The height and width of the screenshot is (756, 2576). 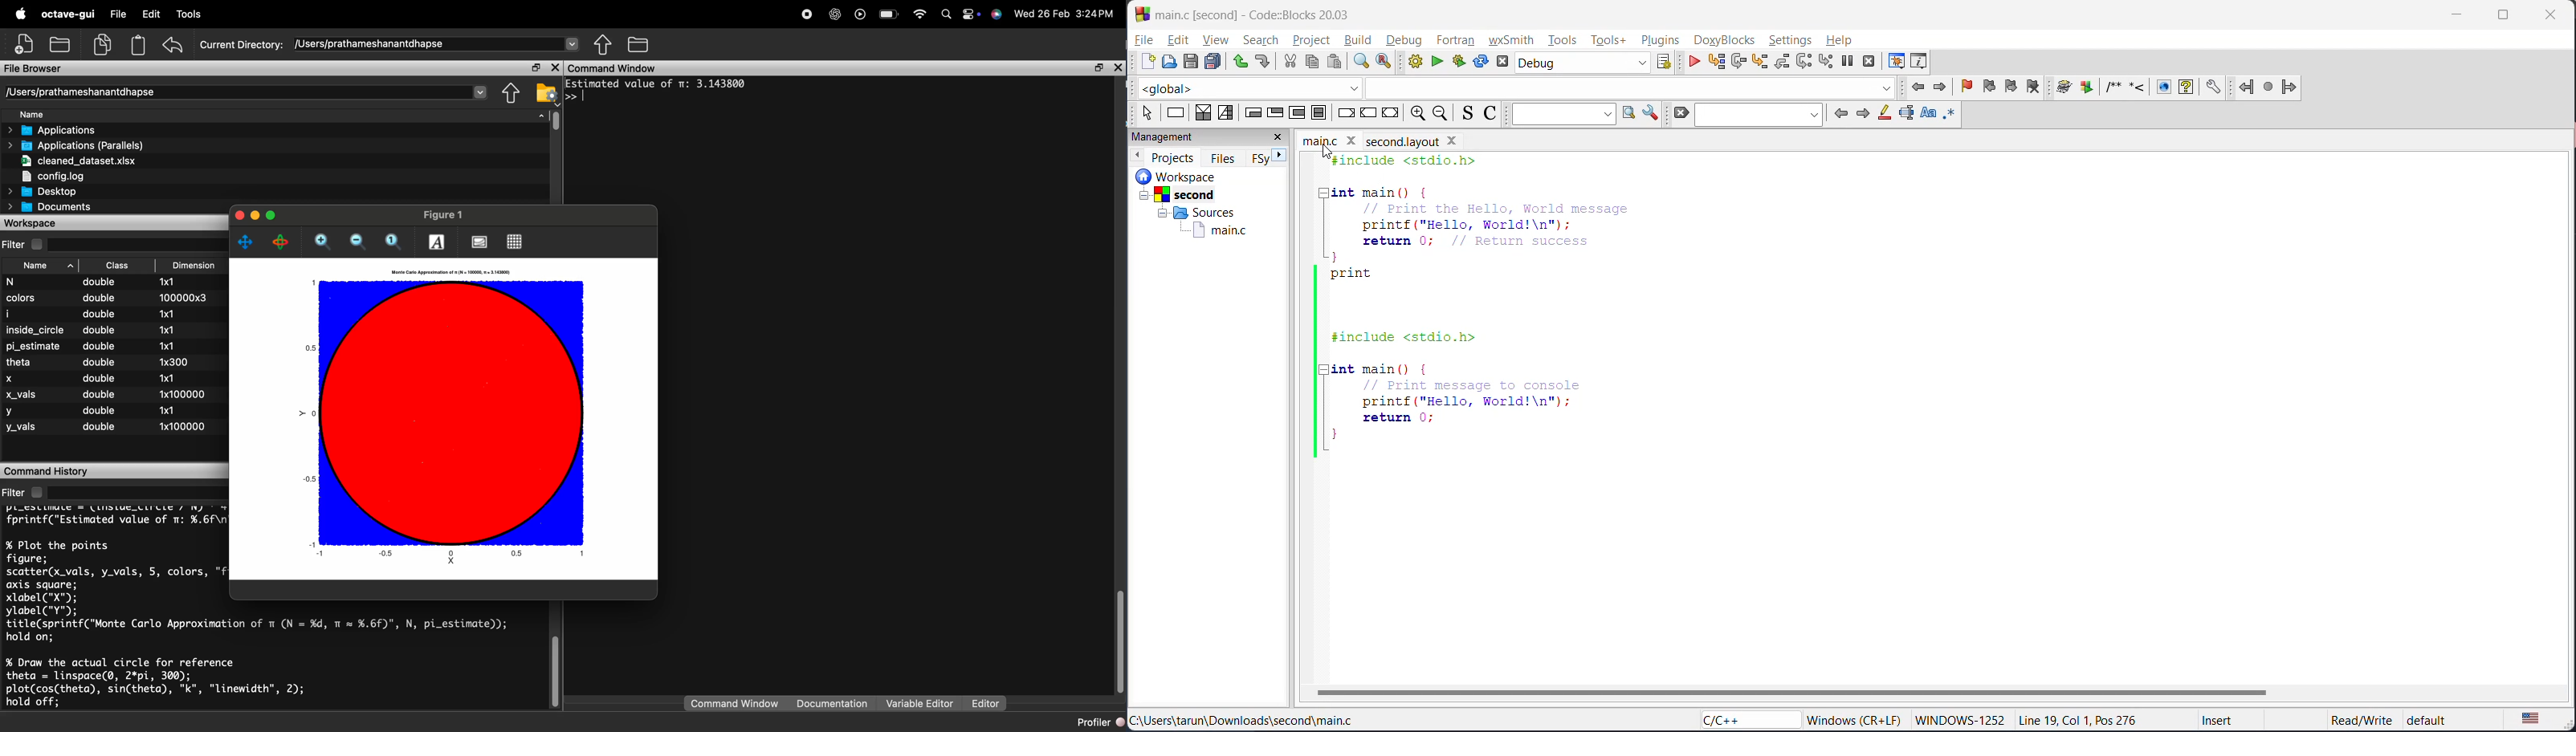 I want to click on double, so click(x=100, y=427).